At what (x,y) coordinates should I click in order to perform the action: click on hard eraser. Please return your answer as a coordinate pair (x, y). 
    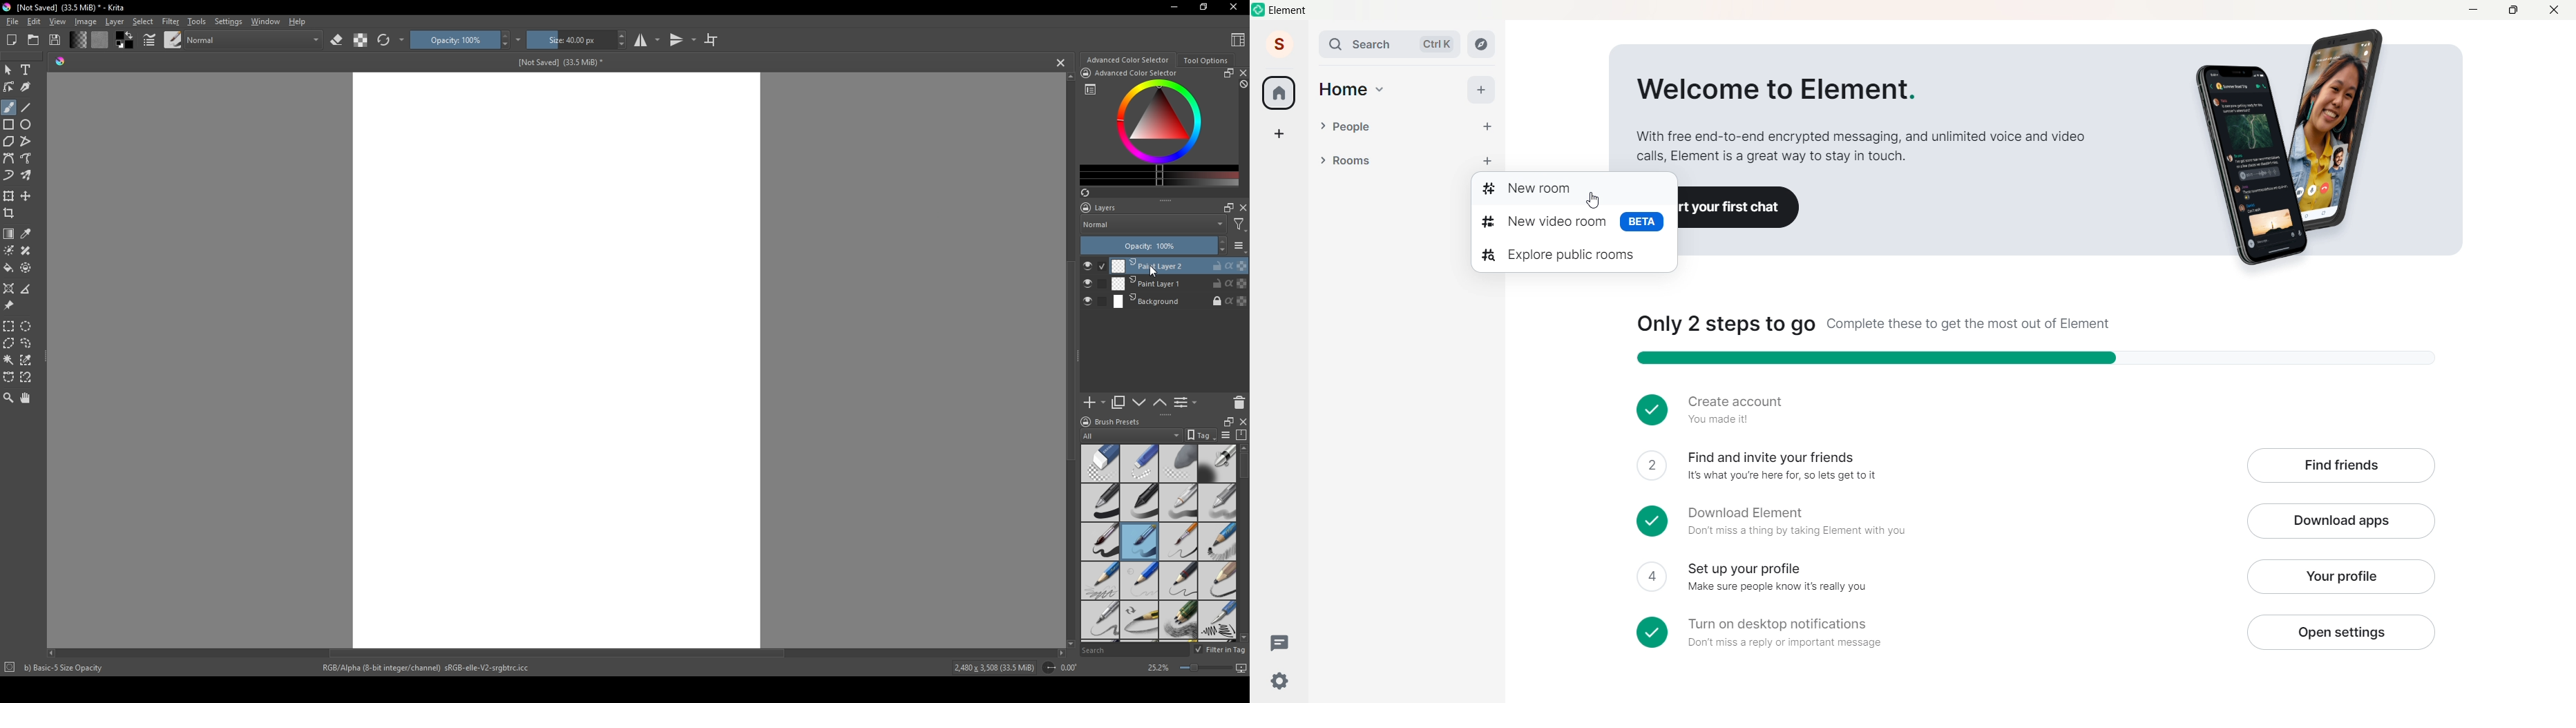
    Looking at the image, I should click on (1139, 463).